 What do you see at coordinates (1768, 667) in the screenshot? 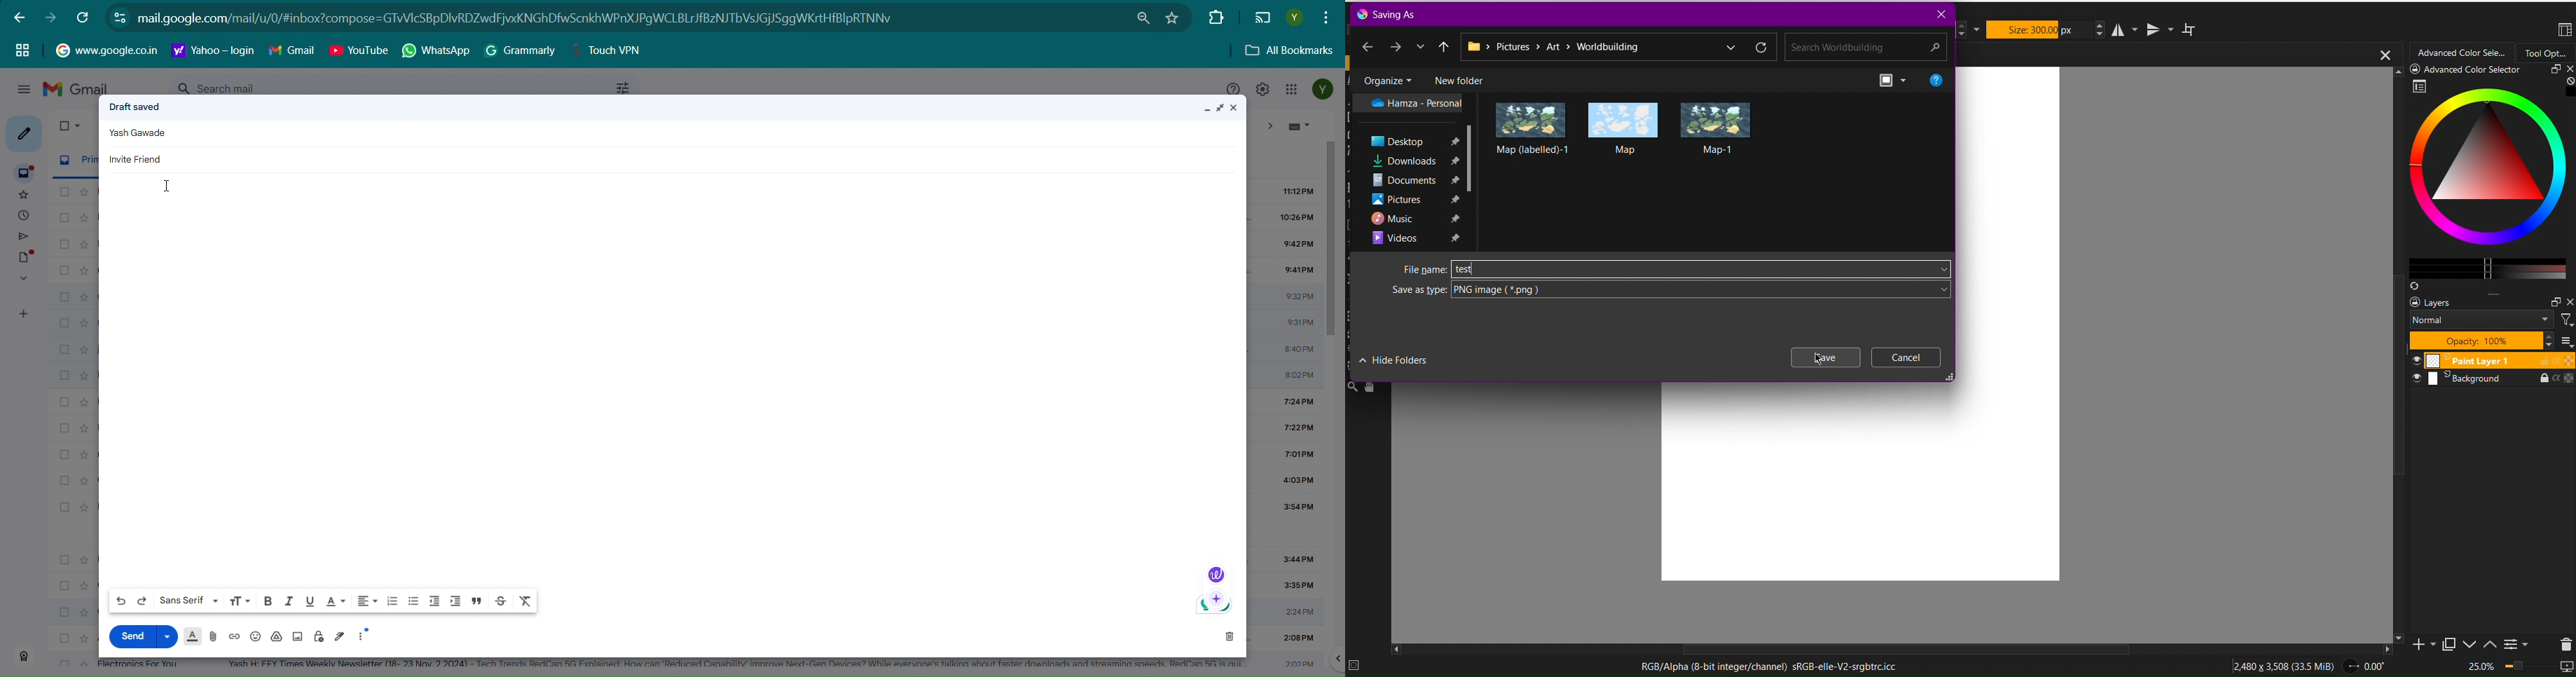
I see `RGB/Alpha (8-bit integer/channel) sRGB-elle-V2-srgbtrc.icc` at bounding box center [1768, 667].